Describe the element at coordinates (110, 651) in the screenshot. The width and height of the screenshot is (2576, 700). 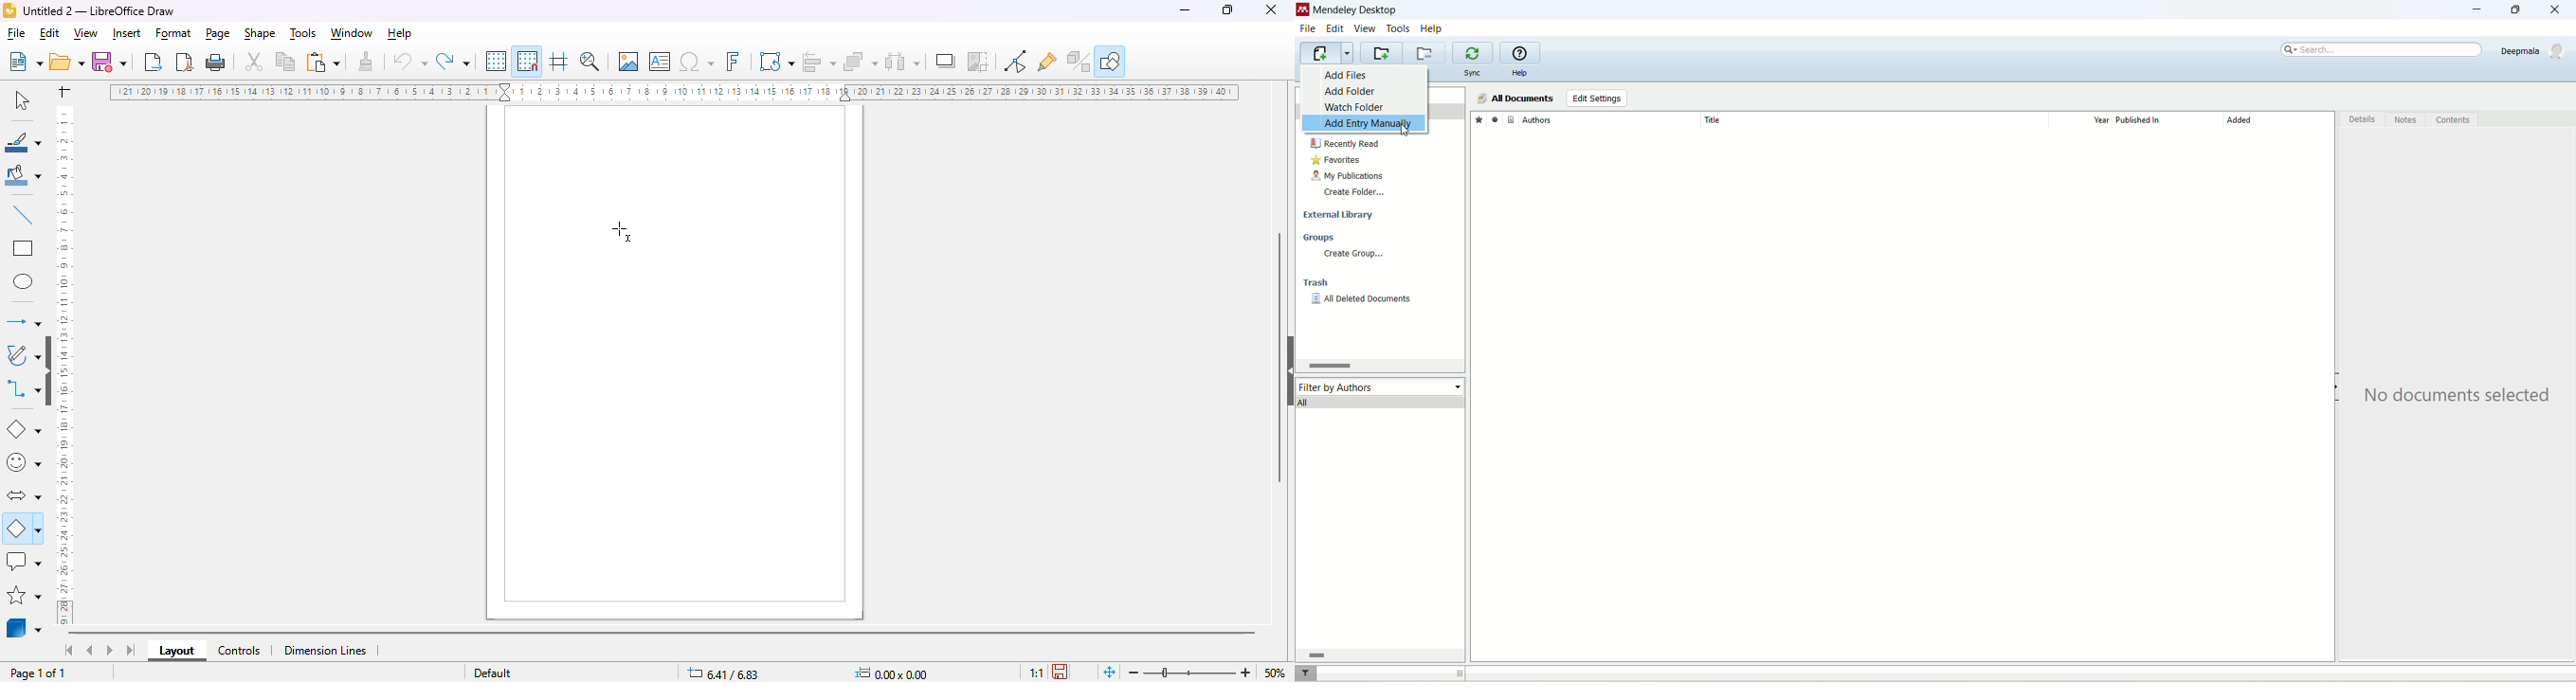
I see `scroll to next sheet` at that location.